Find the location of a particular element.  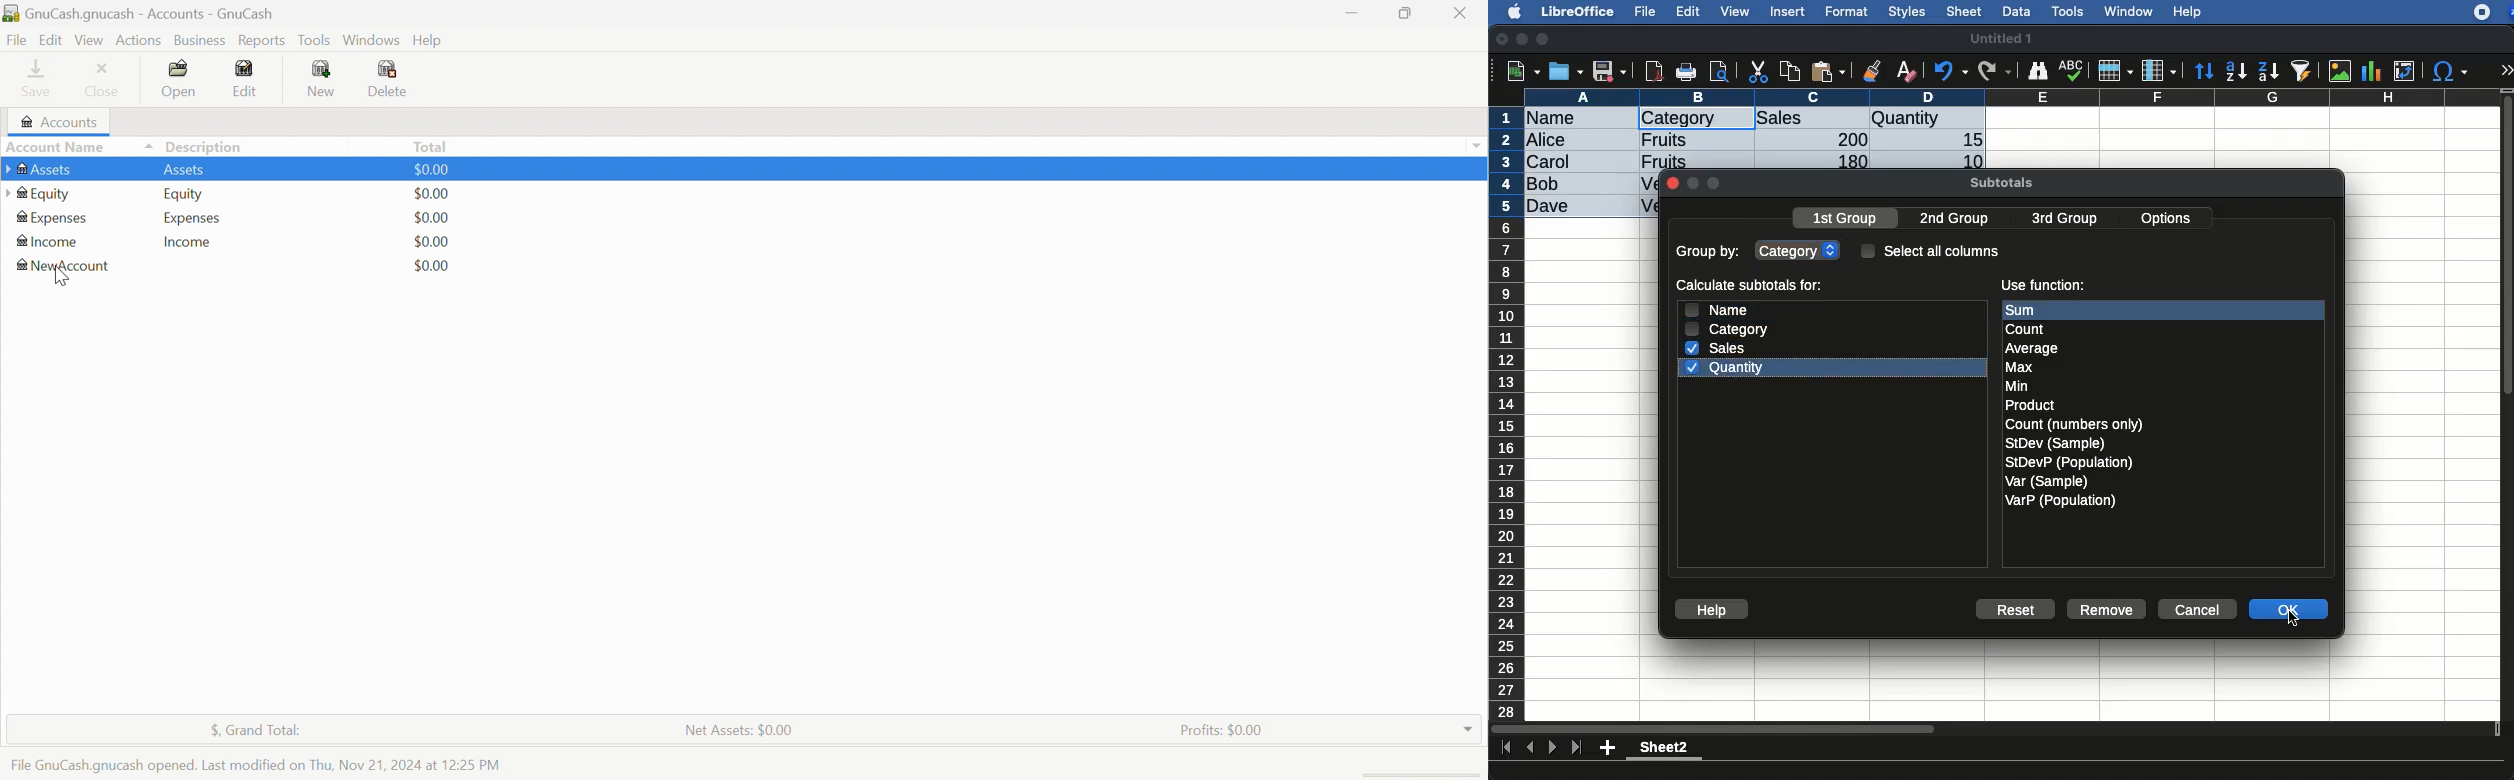

$0.00 is located at coordinates (433, 218).